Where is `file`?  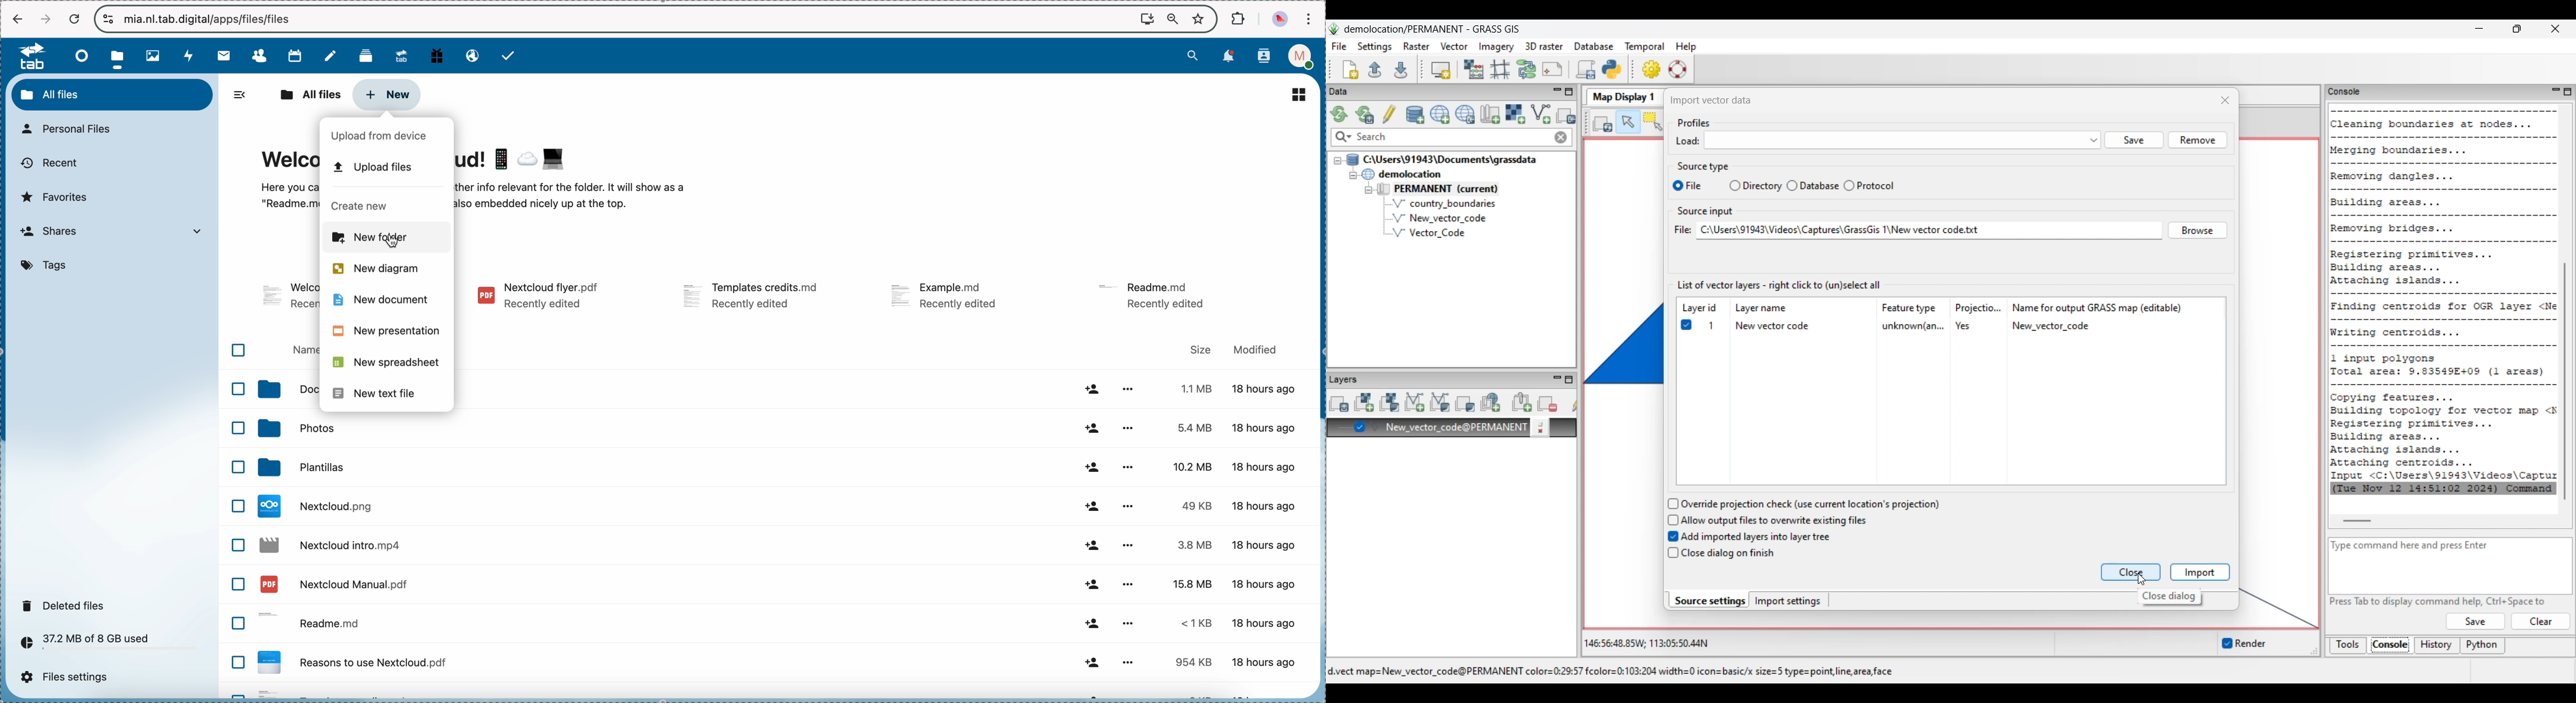
file is located at coordinates (949, 298).